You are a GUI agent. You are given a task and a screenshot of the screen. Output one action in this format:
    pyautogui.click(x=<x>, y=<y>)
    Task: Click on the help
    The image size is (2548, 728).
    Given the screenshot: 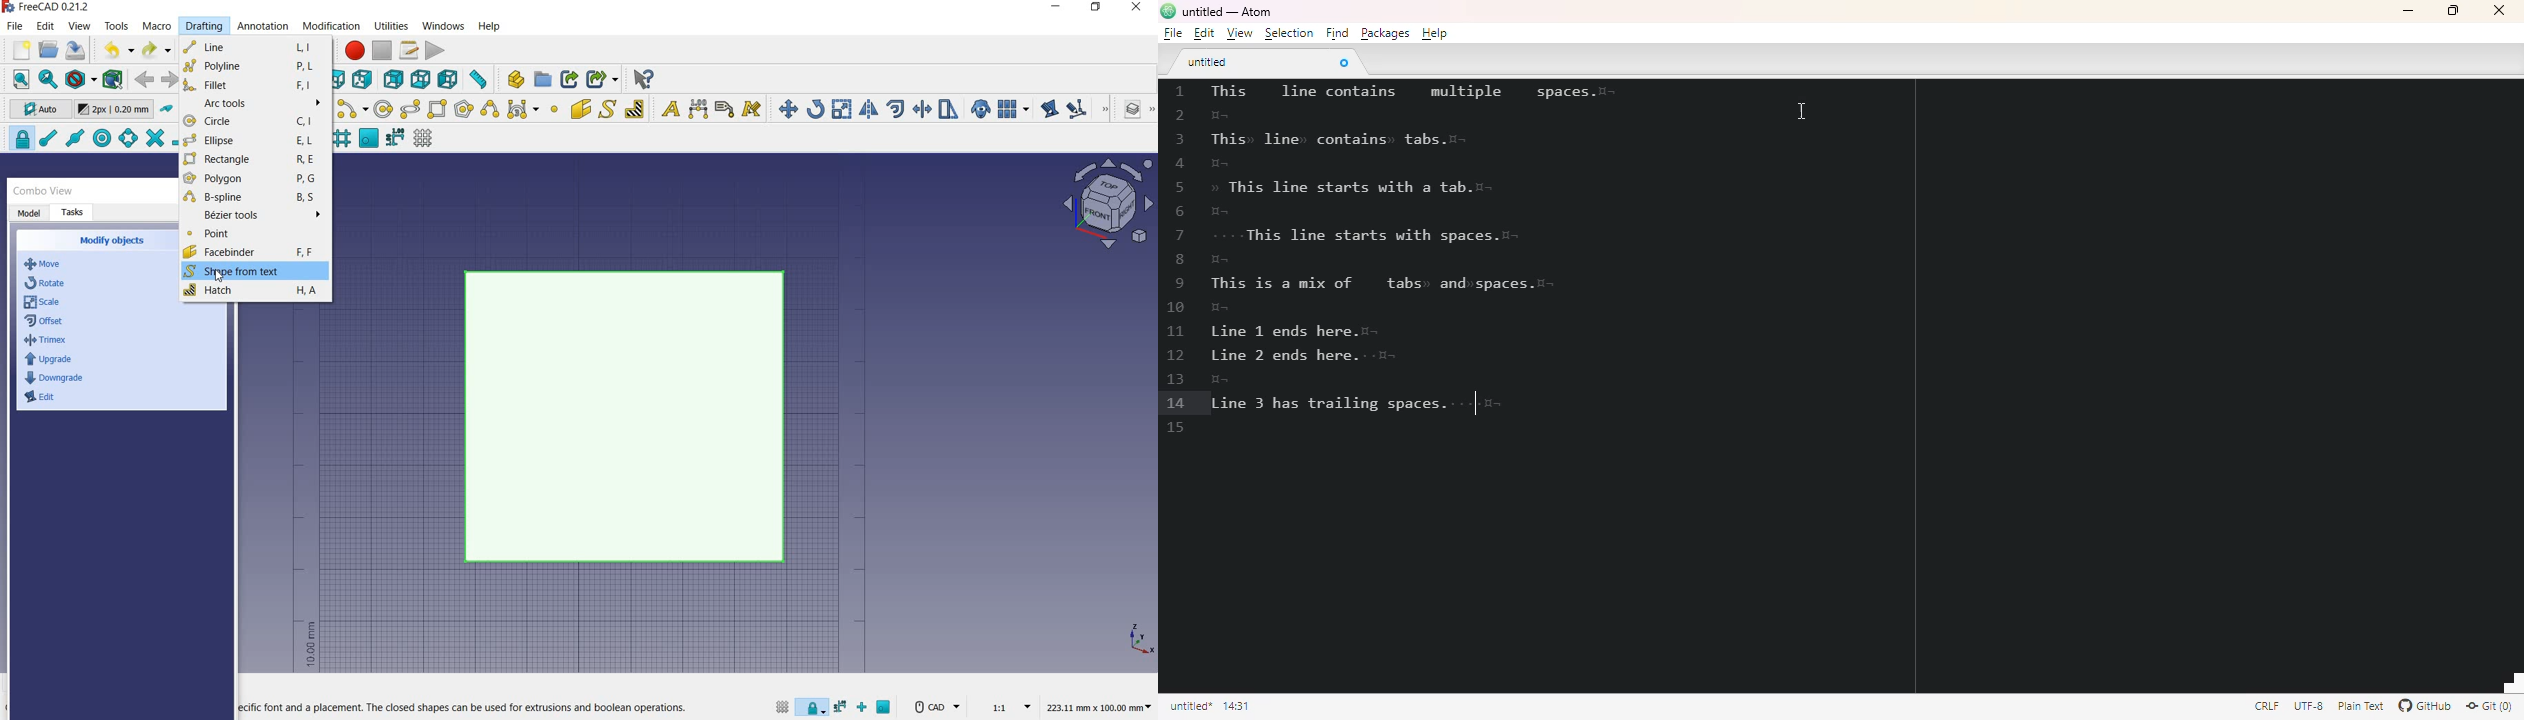 What is the action you would take?
    pyautogui.click(x=489, y=26)
    